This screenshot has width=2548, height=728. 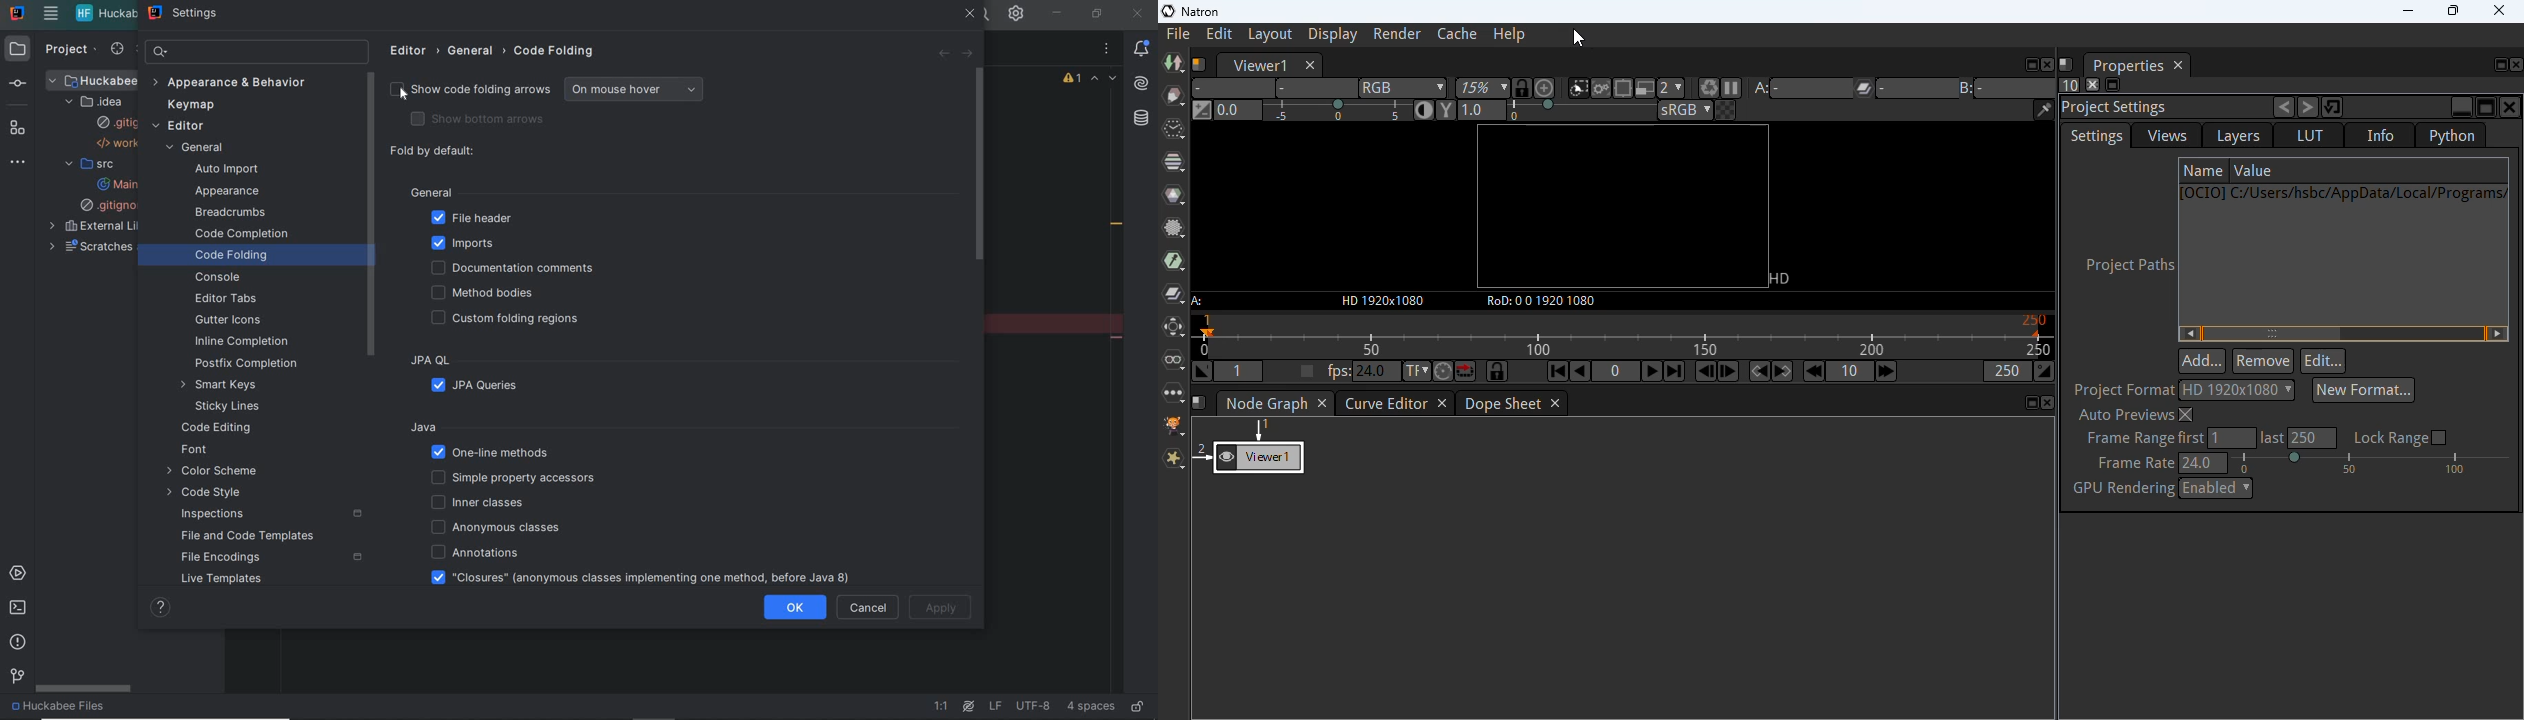 I want to click on Git, so click(x=16, y=678).